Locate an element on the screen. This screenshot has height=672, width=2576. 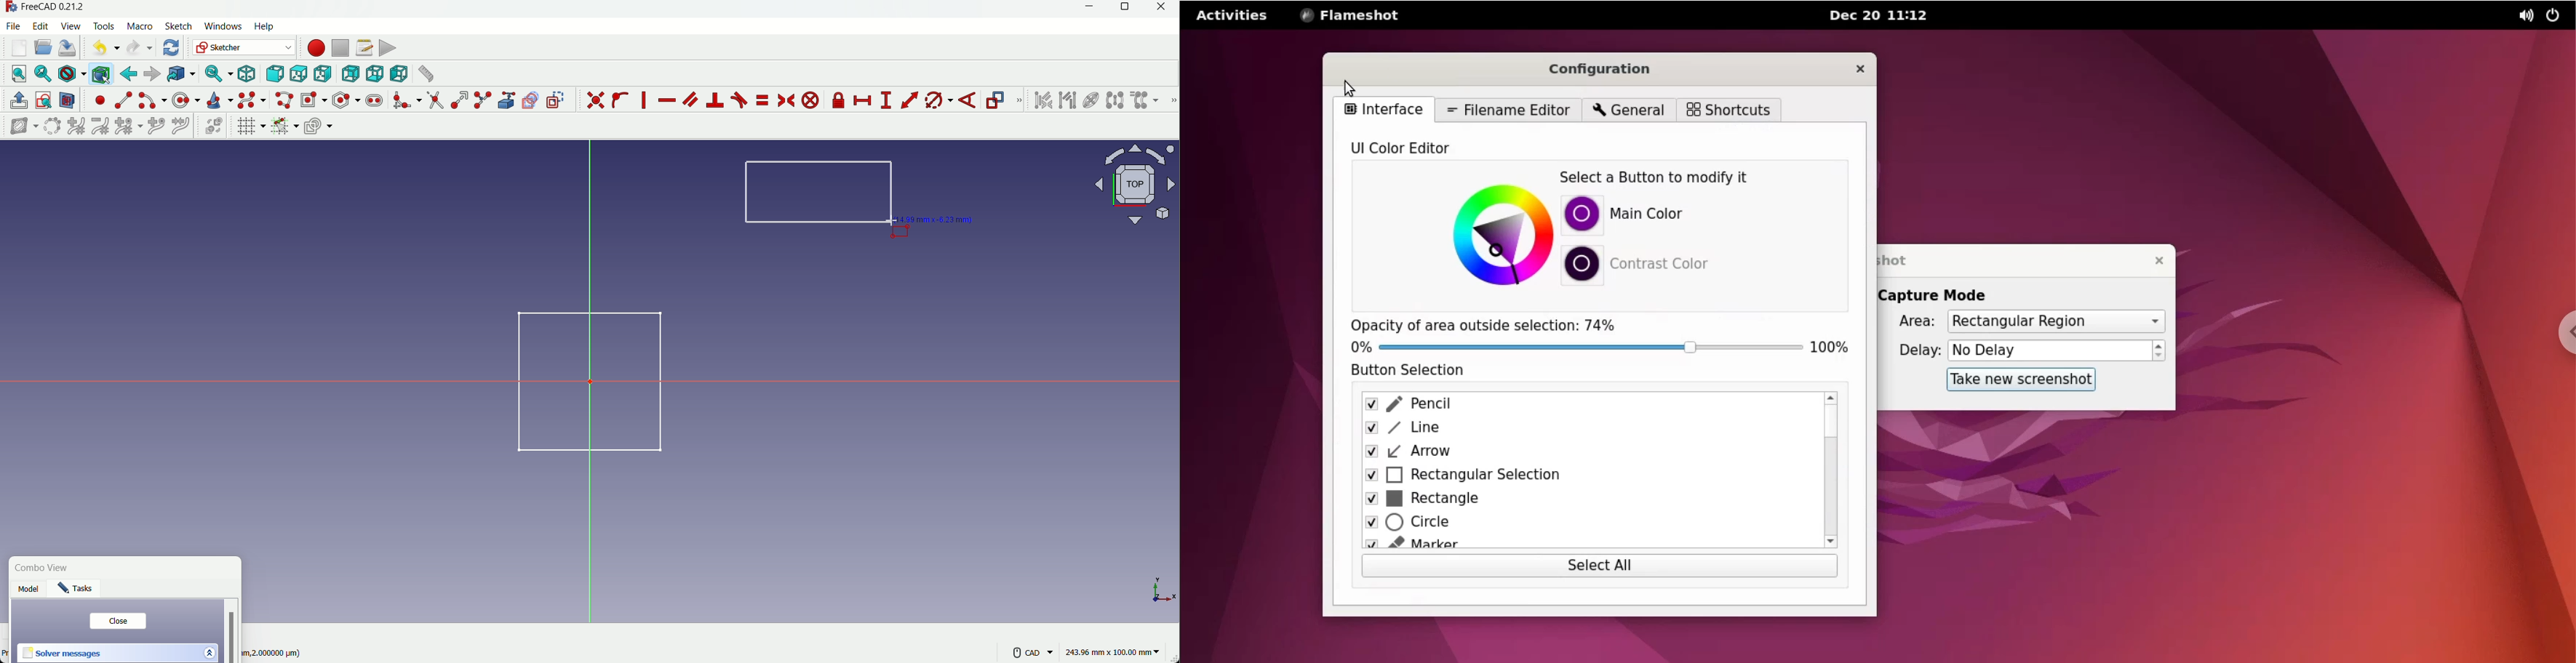
tasks is located at coordinates (79, 591).